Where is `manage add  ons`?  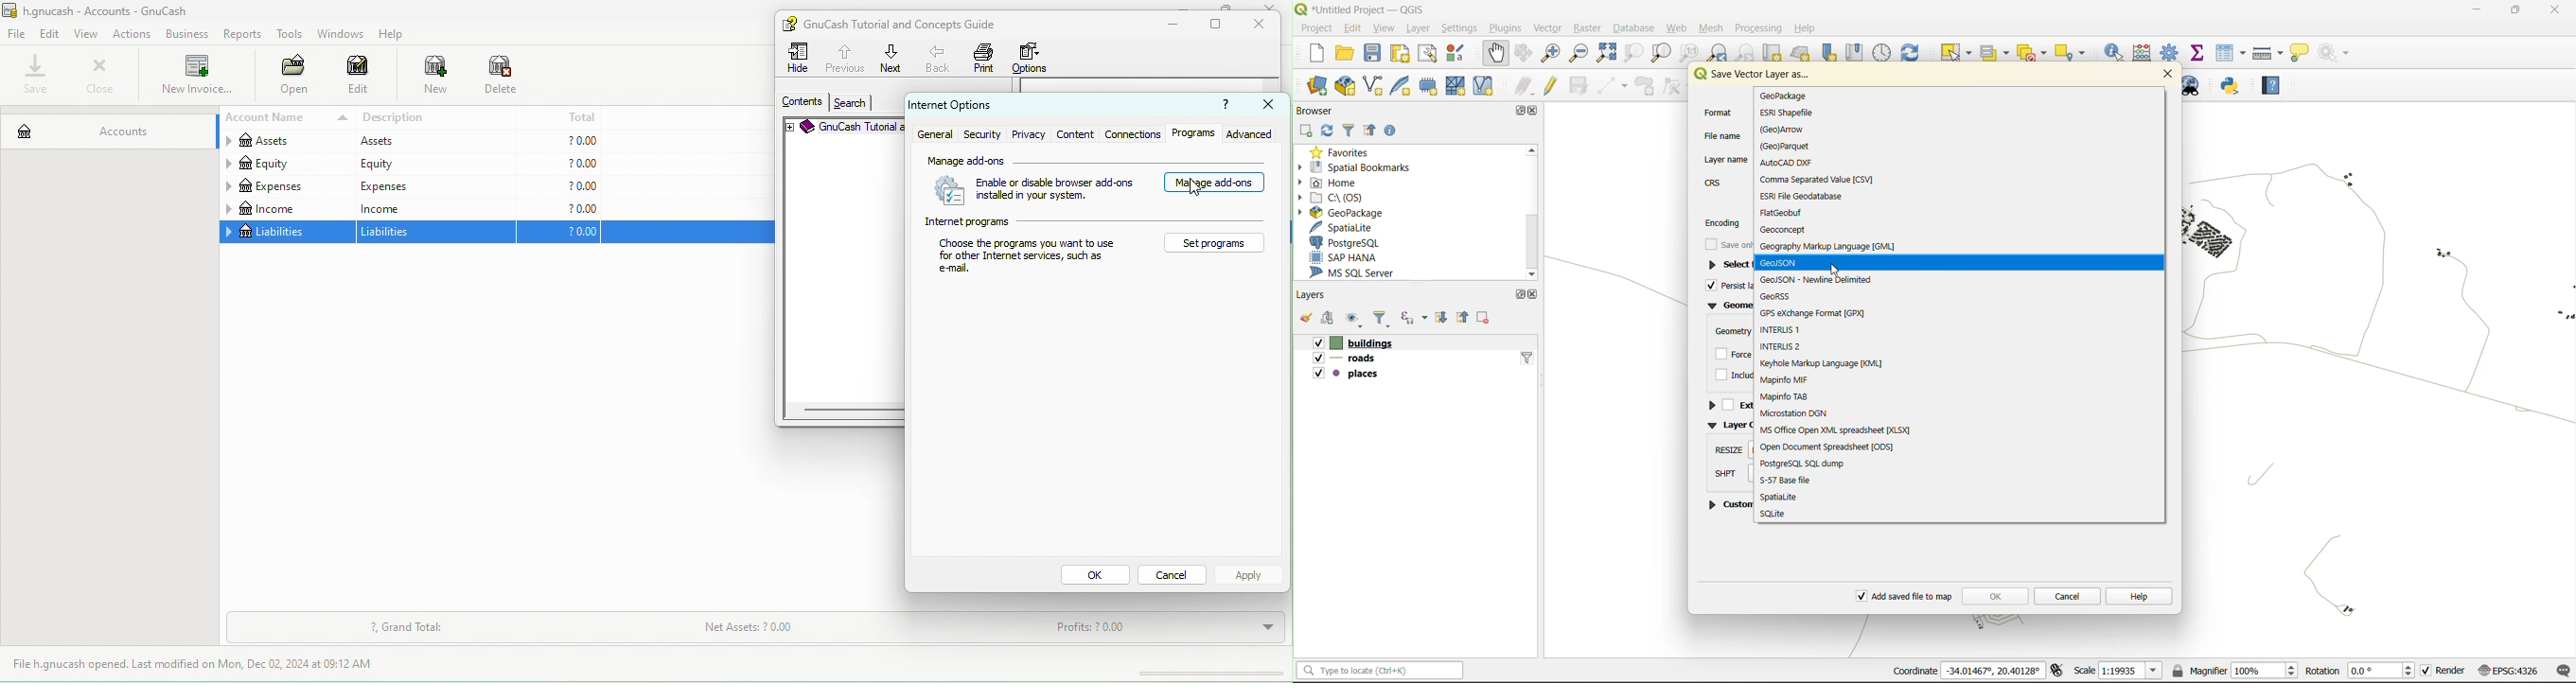
manage add  ons is located at coordinates (1215, 184).